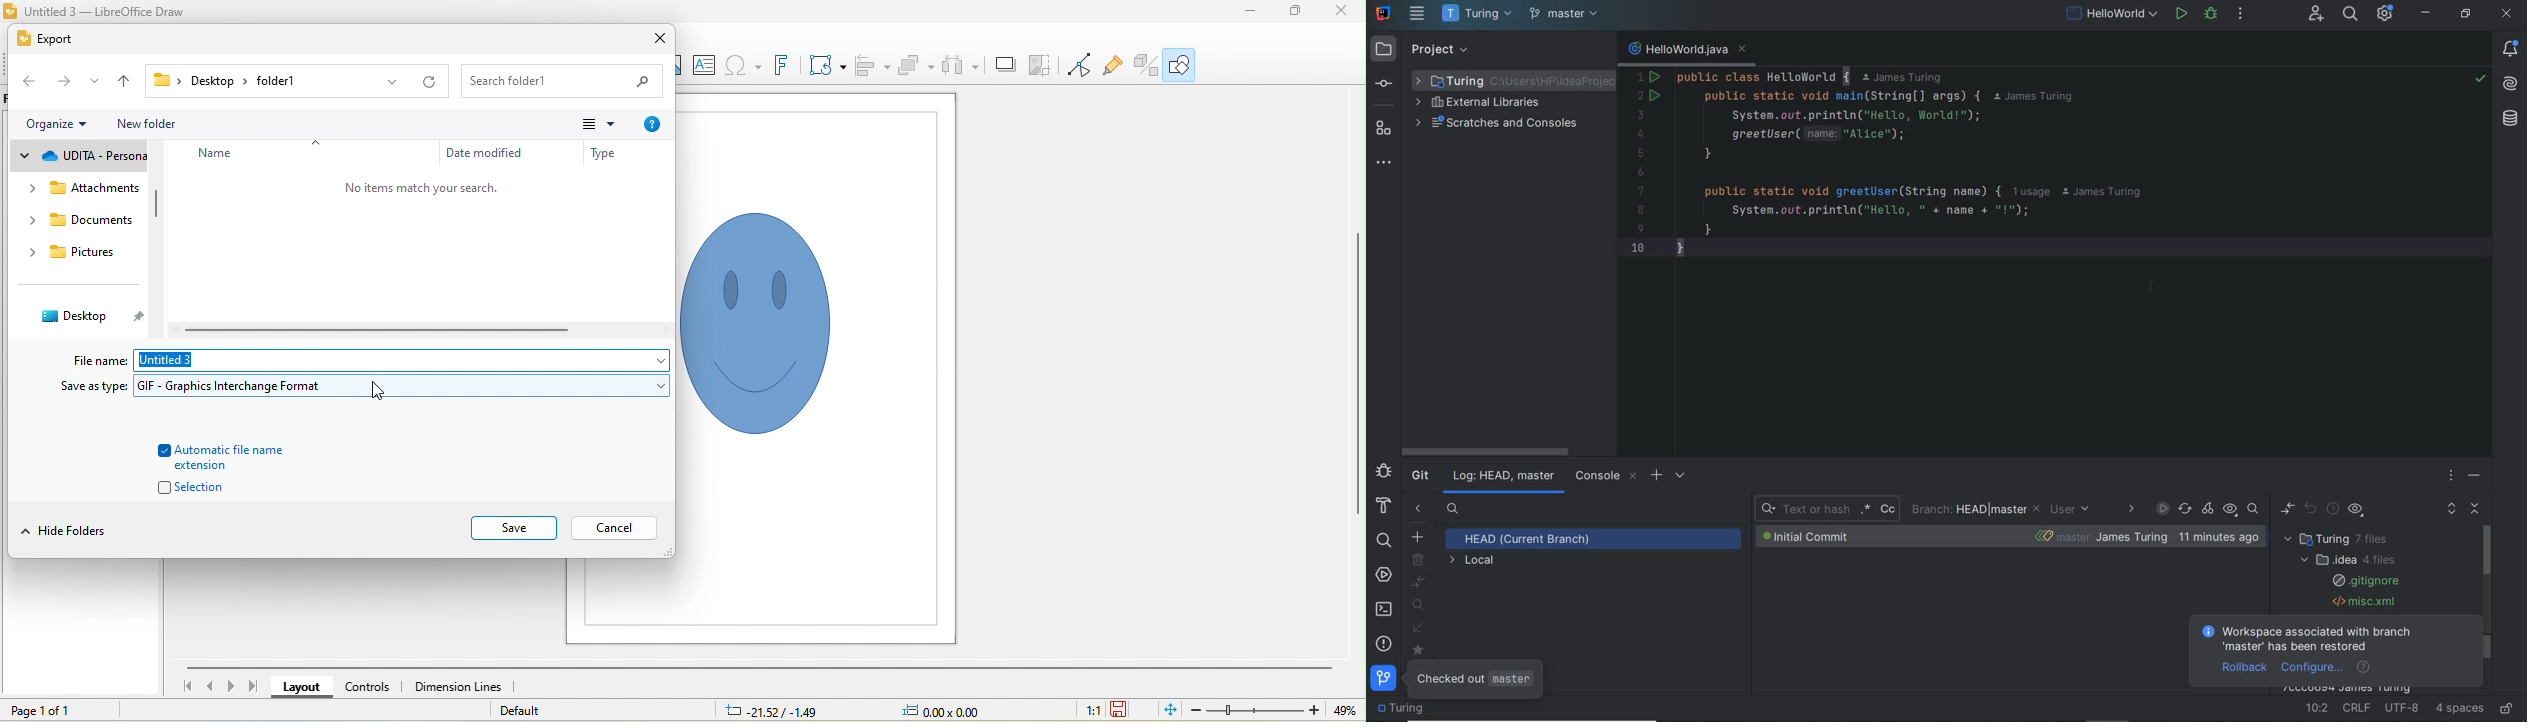 The image size is (2548, 728). What do you see at coordinates (1121, 709) in the screenshot?
I see `save` at bounding box center [1121, 709].